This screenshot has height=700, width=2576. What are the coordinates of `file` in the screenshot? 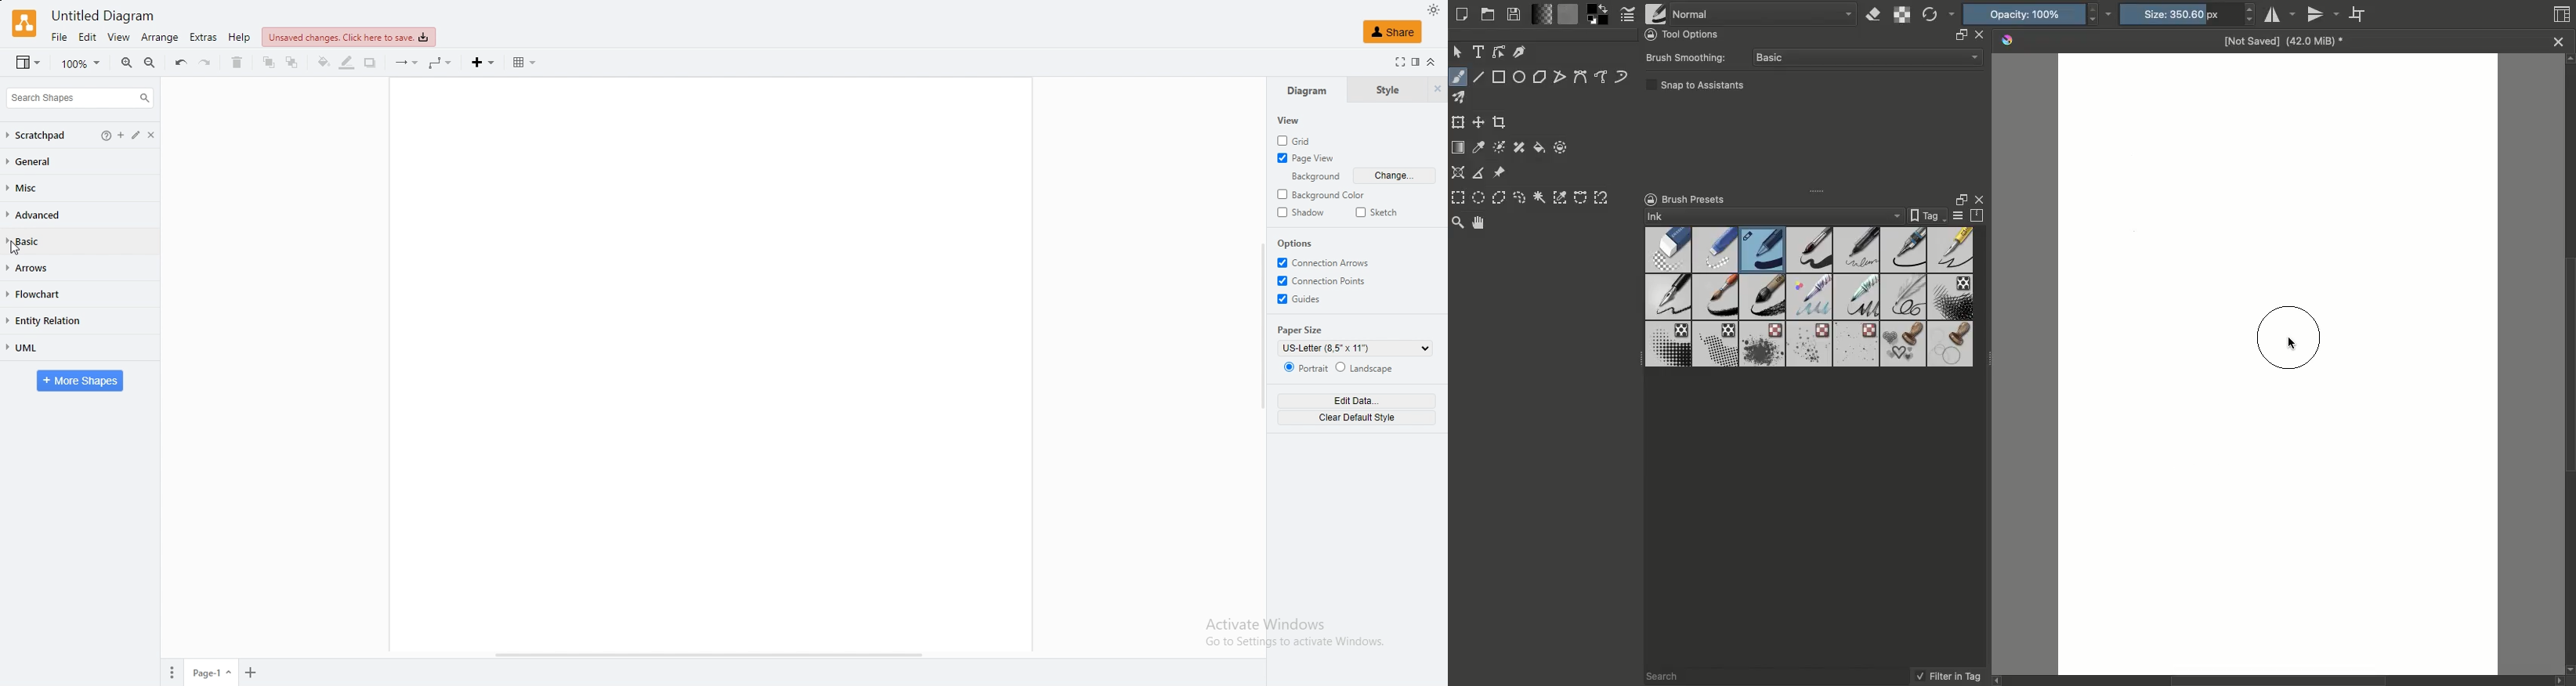 It's located at (59, 37).